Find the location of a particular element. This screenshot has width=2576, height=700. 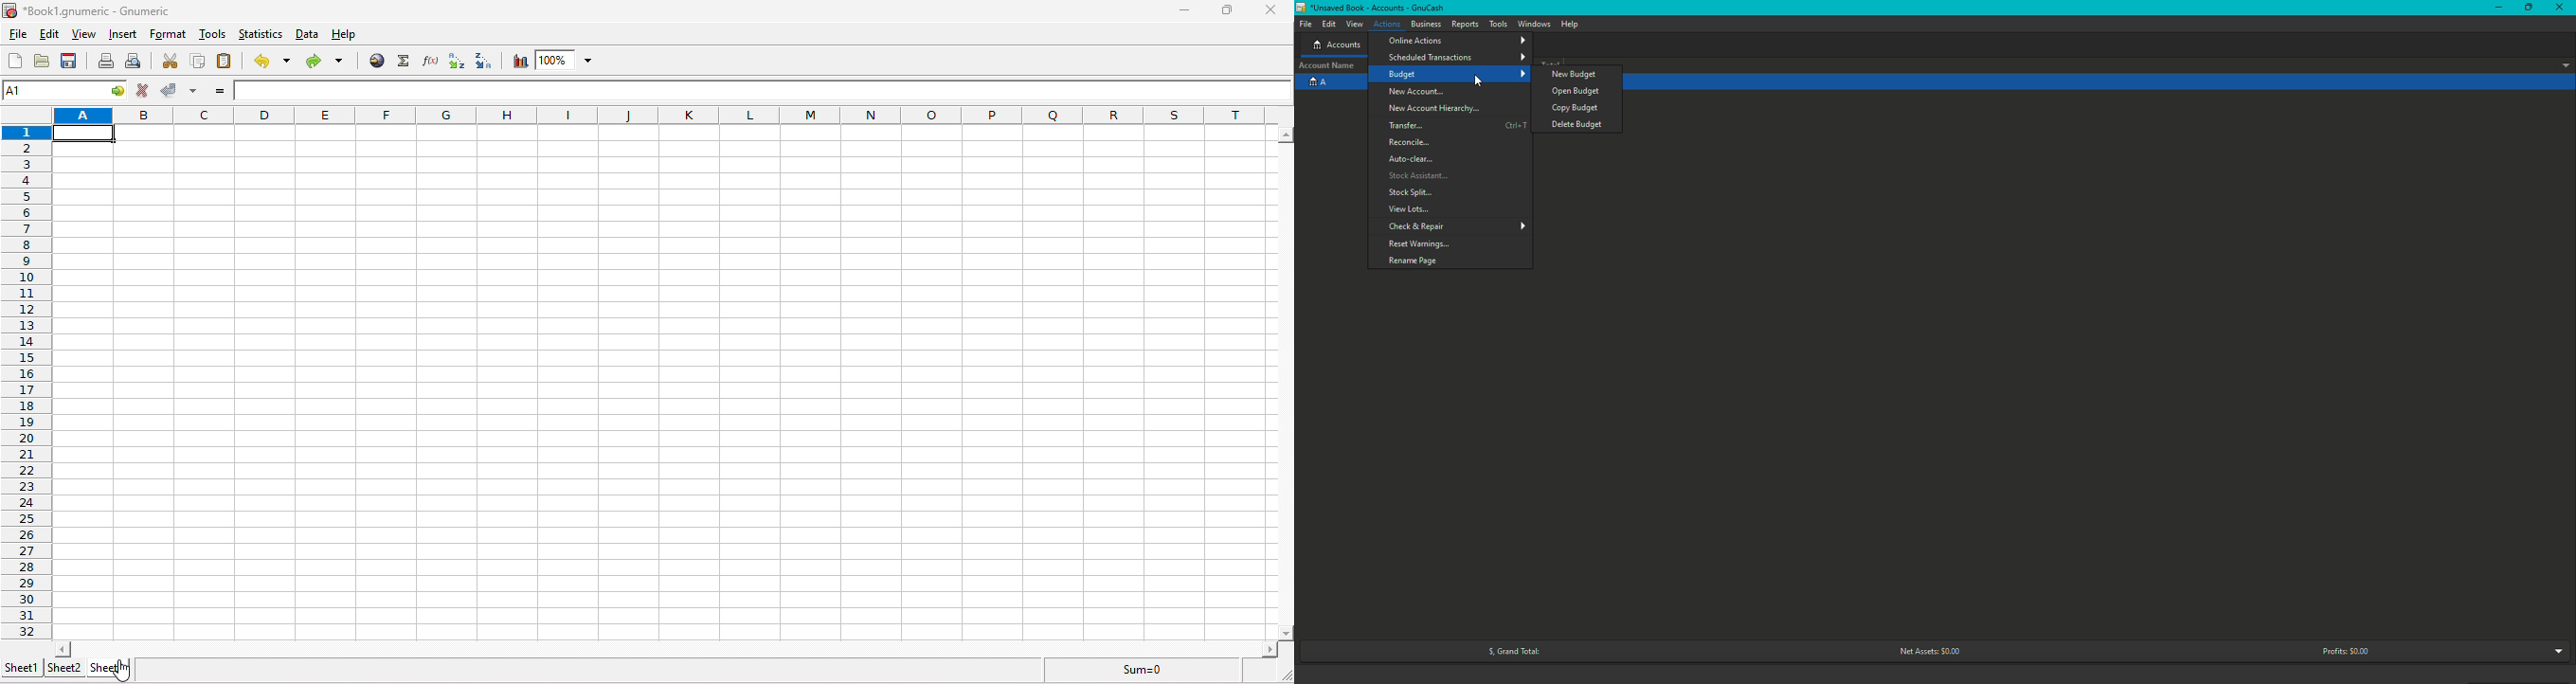

Check and Repair is located at coordinates (1459, 227).